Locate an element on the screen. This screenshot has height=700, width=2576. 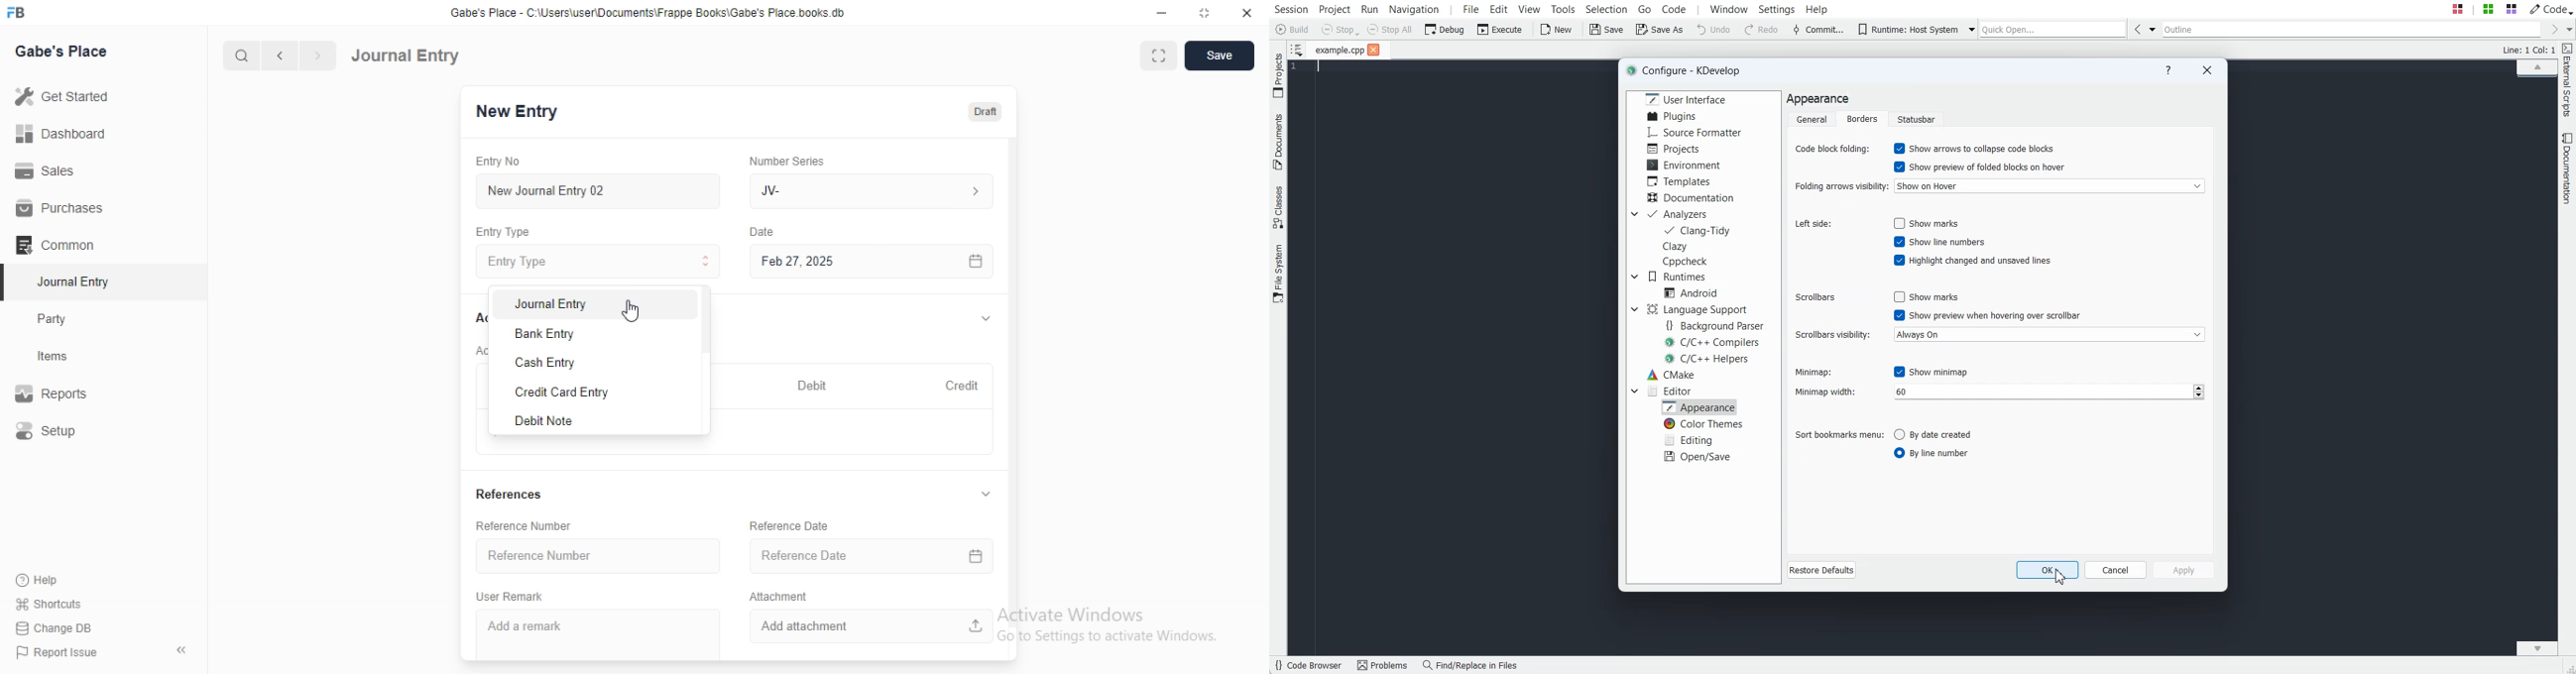
Enable show marks is located at coordinates (1930, 223).